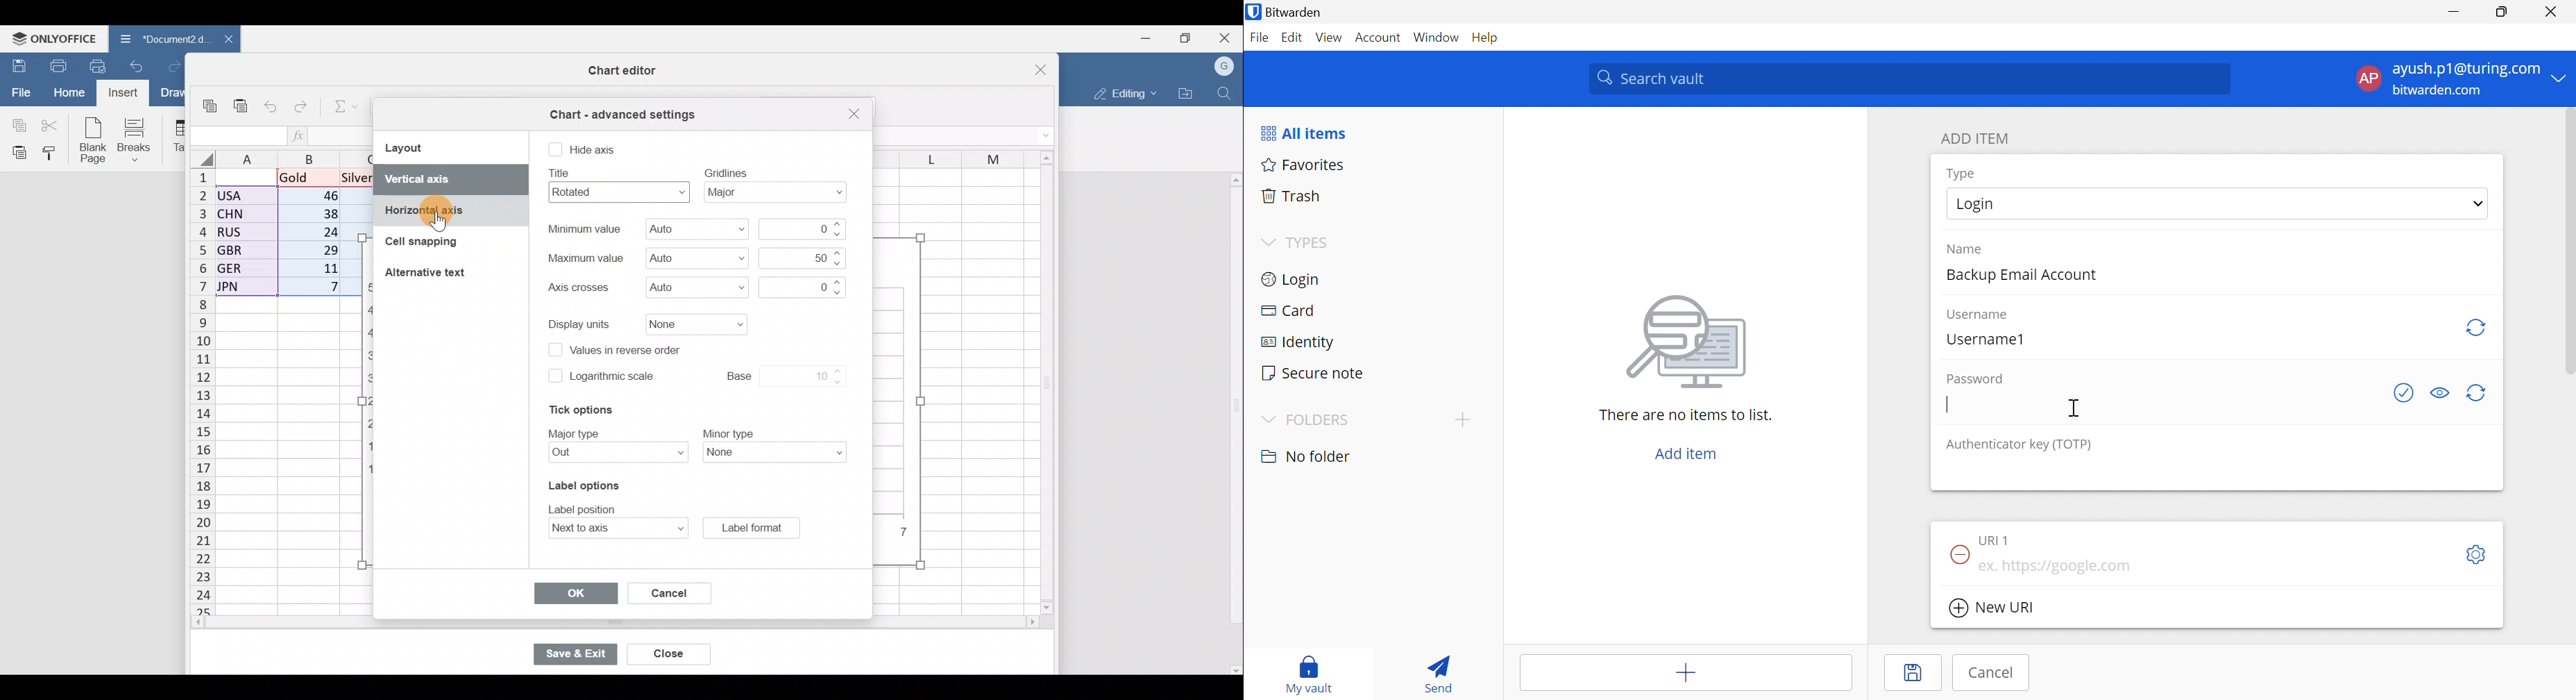 The image size is (2576, 700). Describe the element at coordinates (1268, 242) in the screenshot. I see `Drop Down` at that location.